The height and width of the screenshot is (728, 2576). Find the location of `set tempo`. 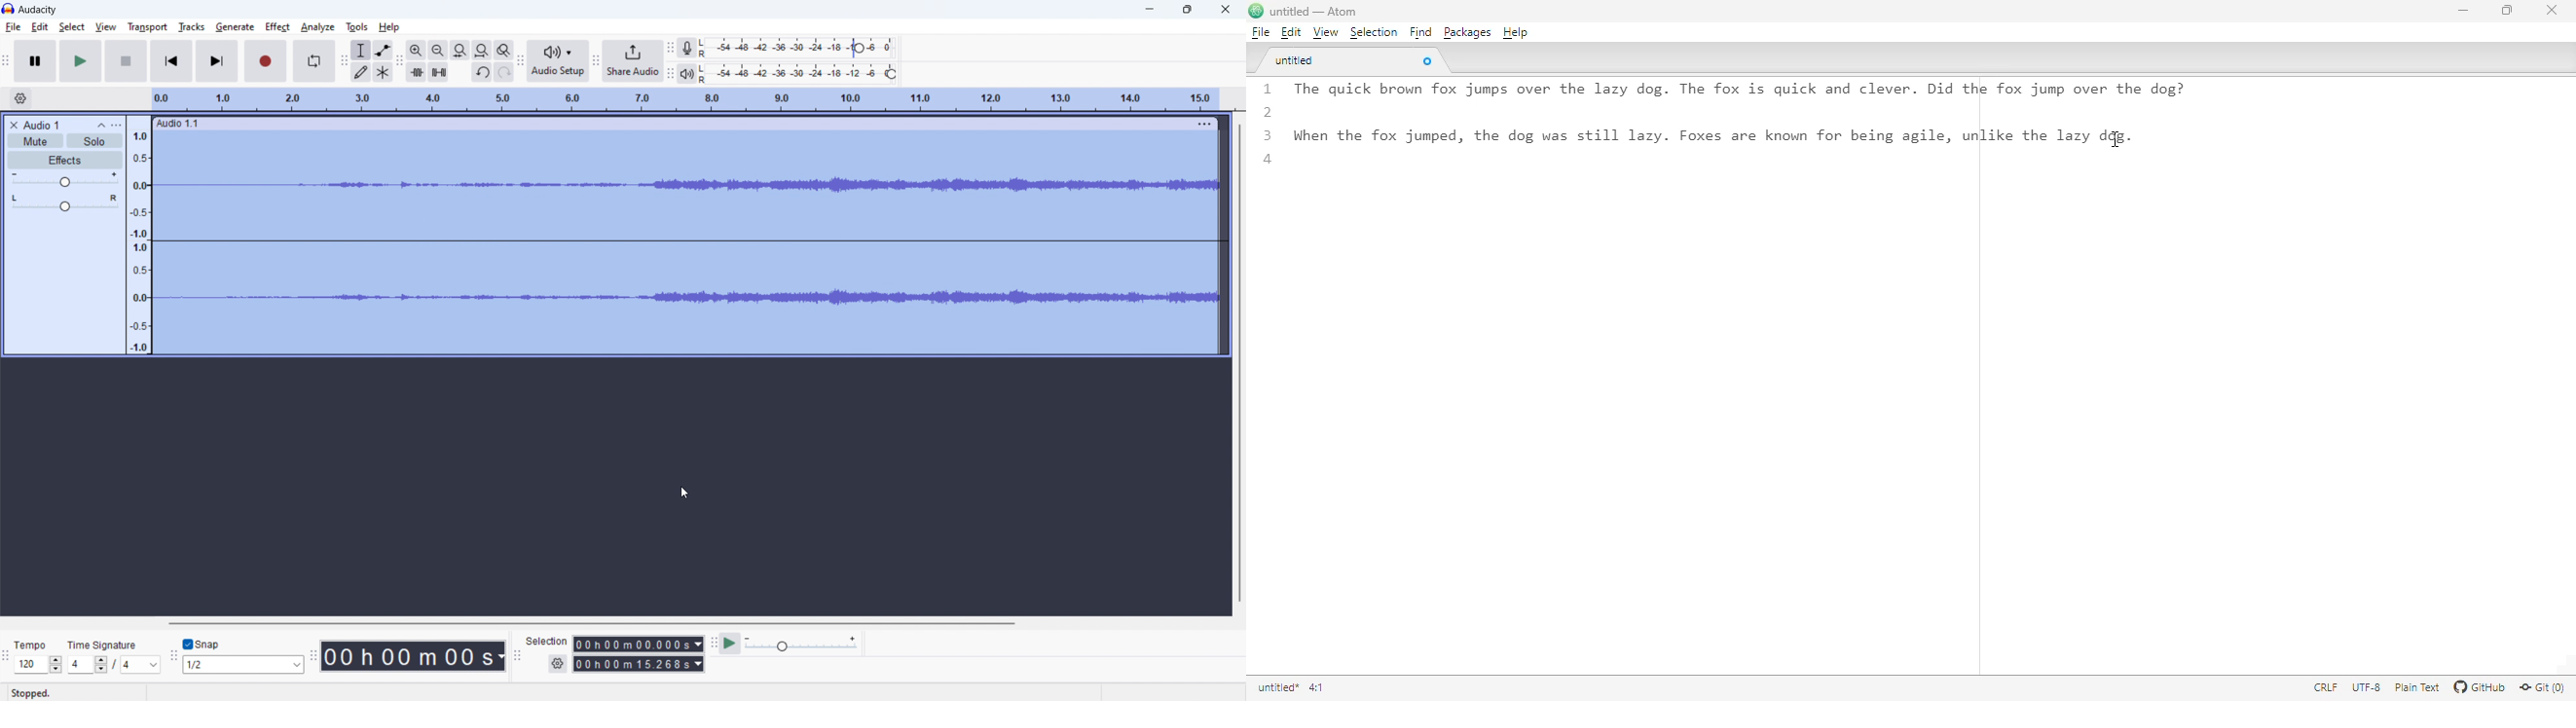

set tempo is located at coordinates (38, 656).